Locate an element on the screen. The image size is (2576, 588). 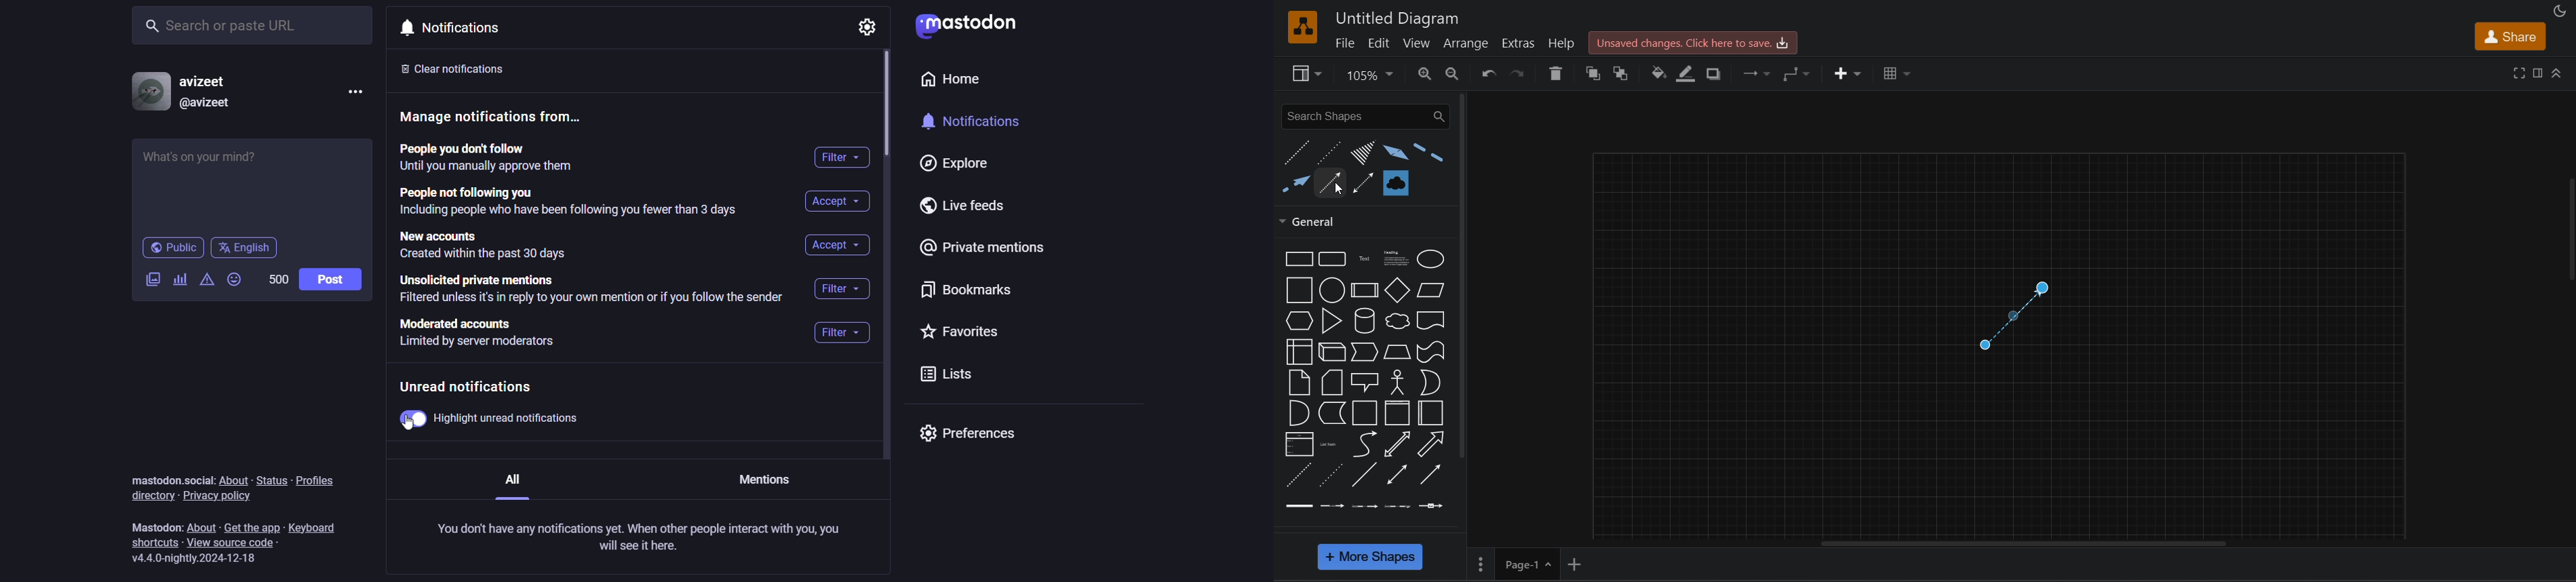
scroll bar is located at coordinates (886, 104).